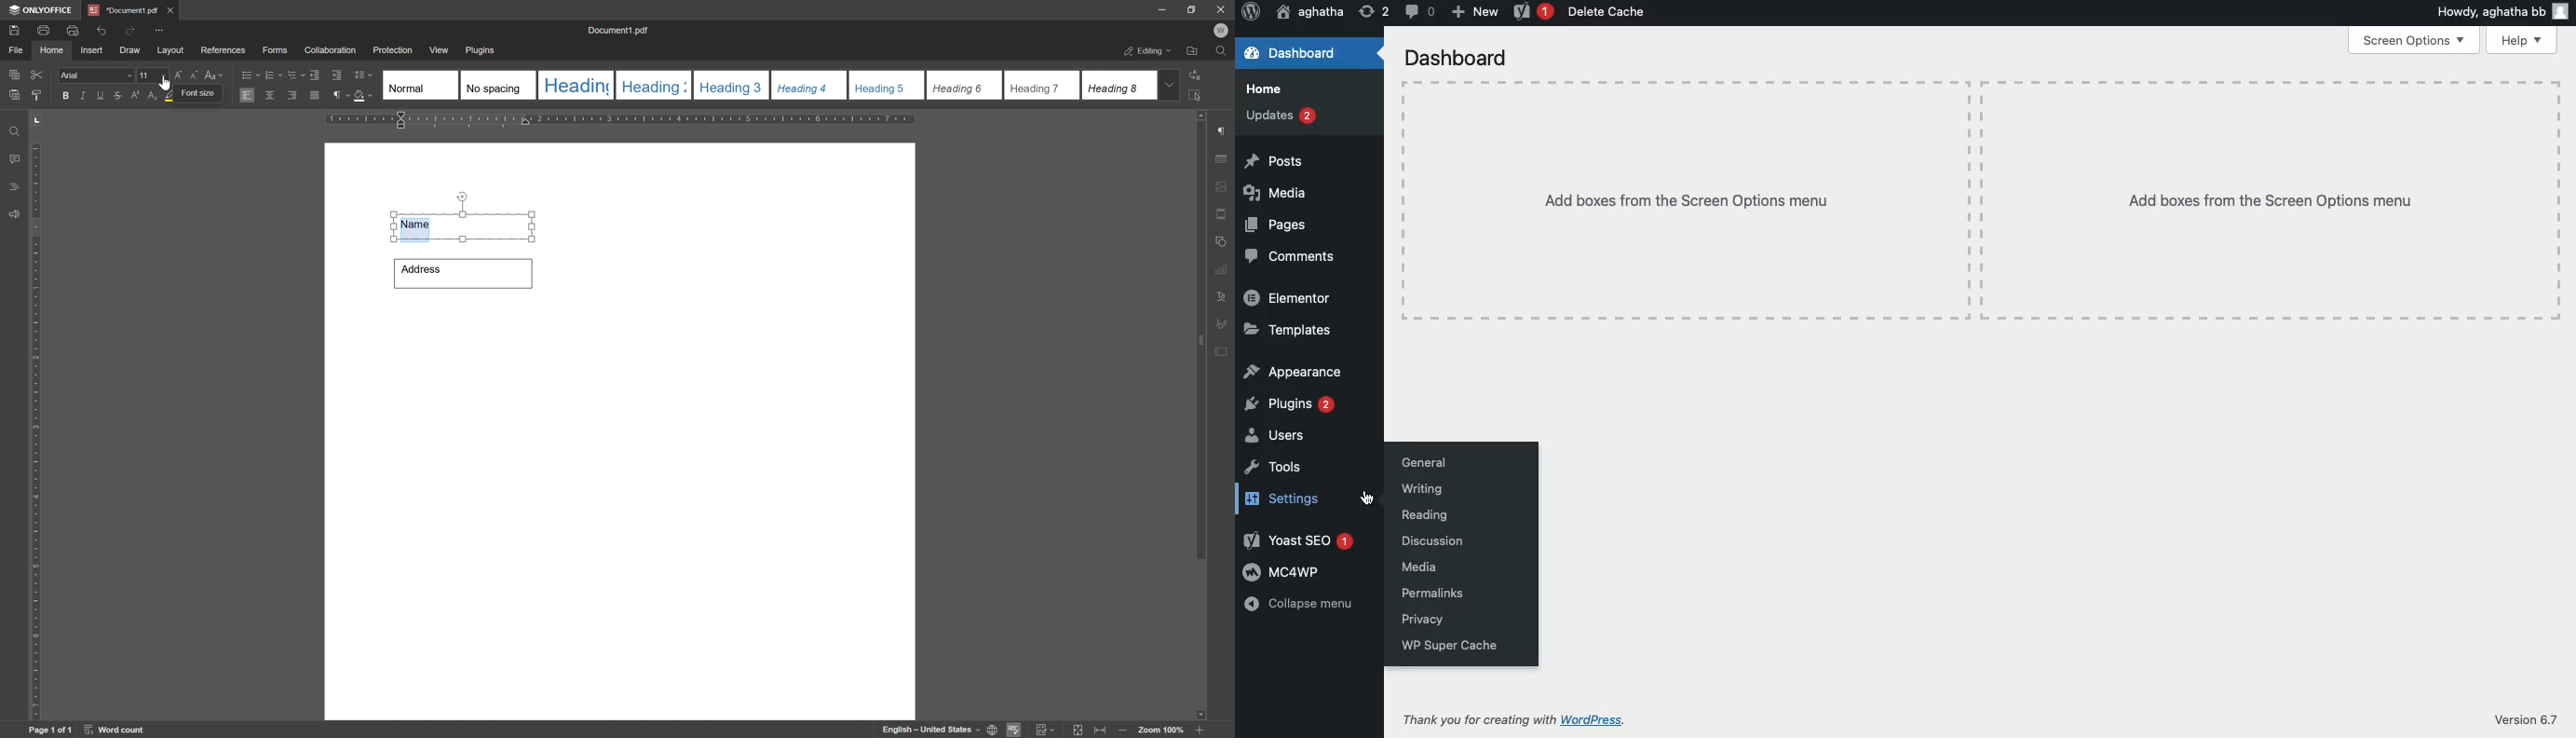  What do you see at coordinates (2414, 42) in the screenshot?
I see `Screen options` at bounding box center [2414, 42].